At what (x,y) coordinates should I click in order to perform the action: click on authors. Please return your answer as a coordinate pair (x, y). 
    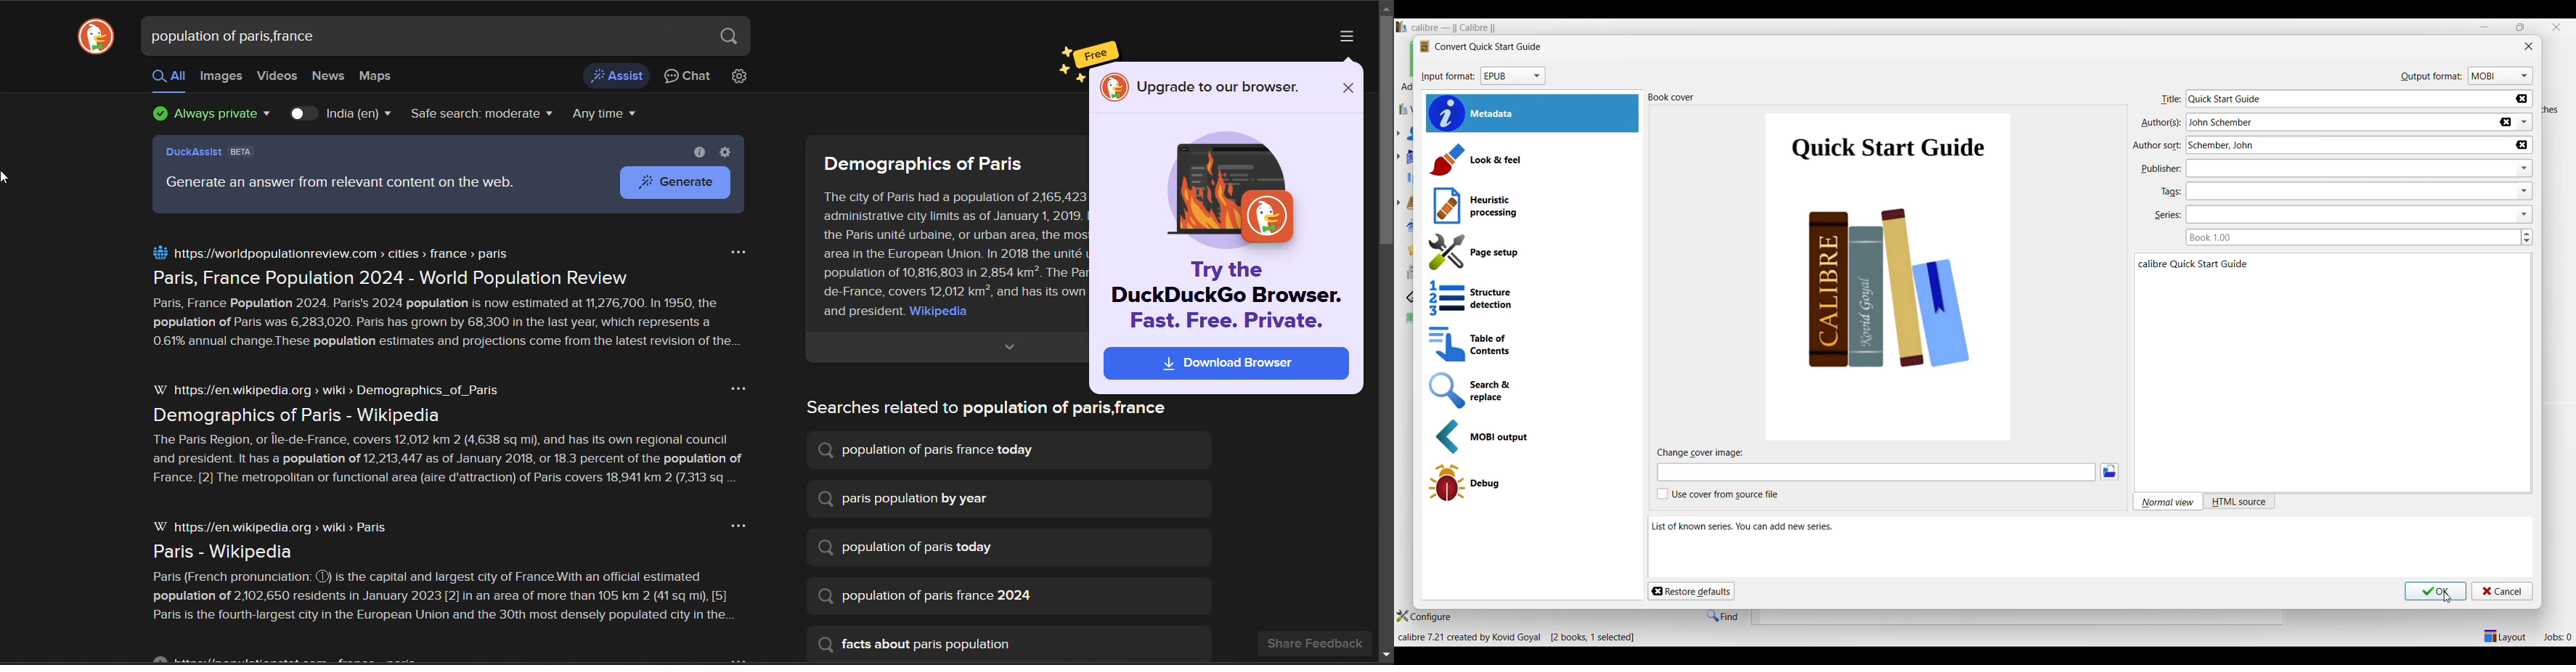
    Looking at the image, I should click on (2159, 123).